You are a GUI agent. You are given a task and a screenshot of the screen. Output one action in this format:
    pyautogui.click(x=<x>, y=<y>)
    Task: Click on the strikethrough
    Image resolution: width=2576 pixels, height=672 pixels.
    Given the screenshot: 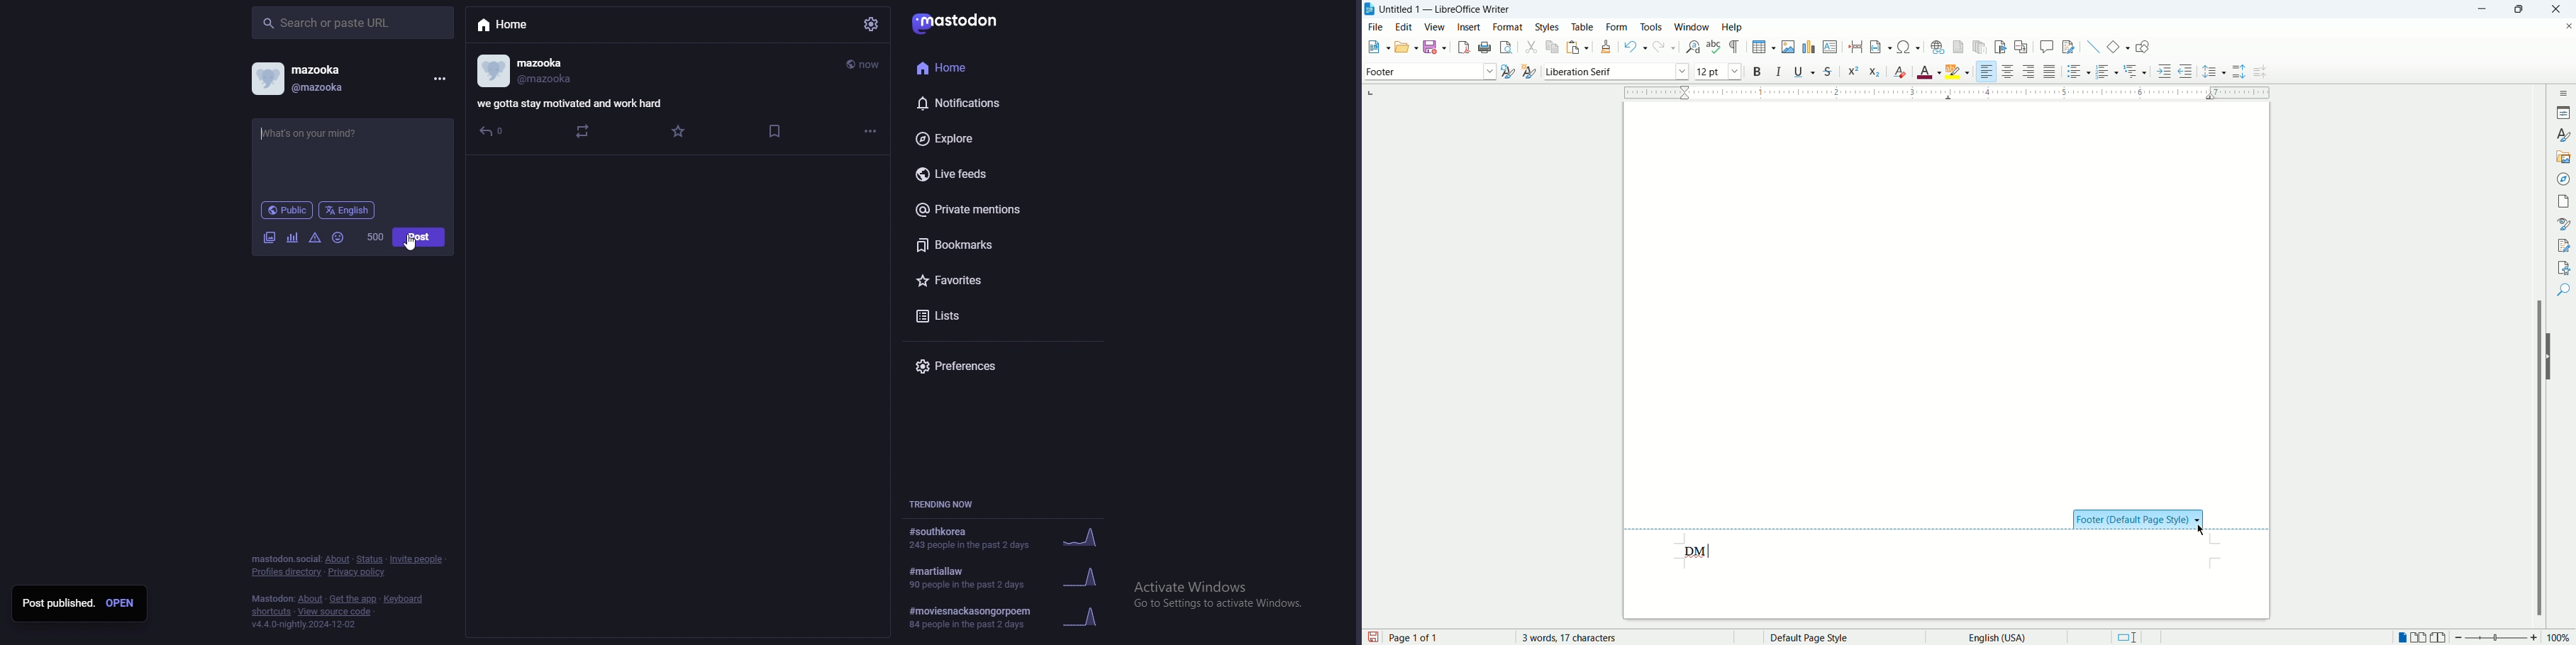 What is the action you would take?
    pyautogui.click(x=1828, y=73)
    